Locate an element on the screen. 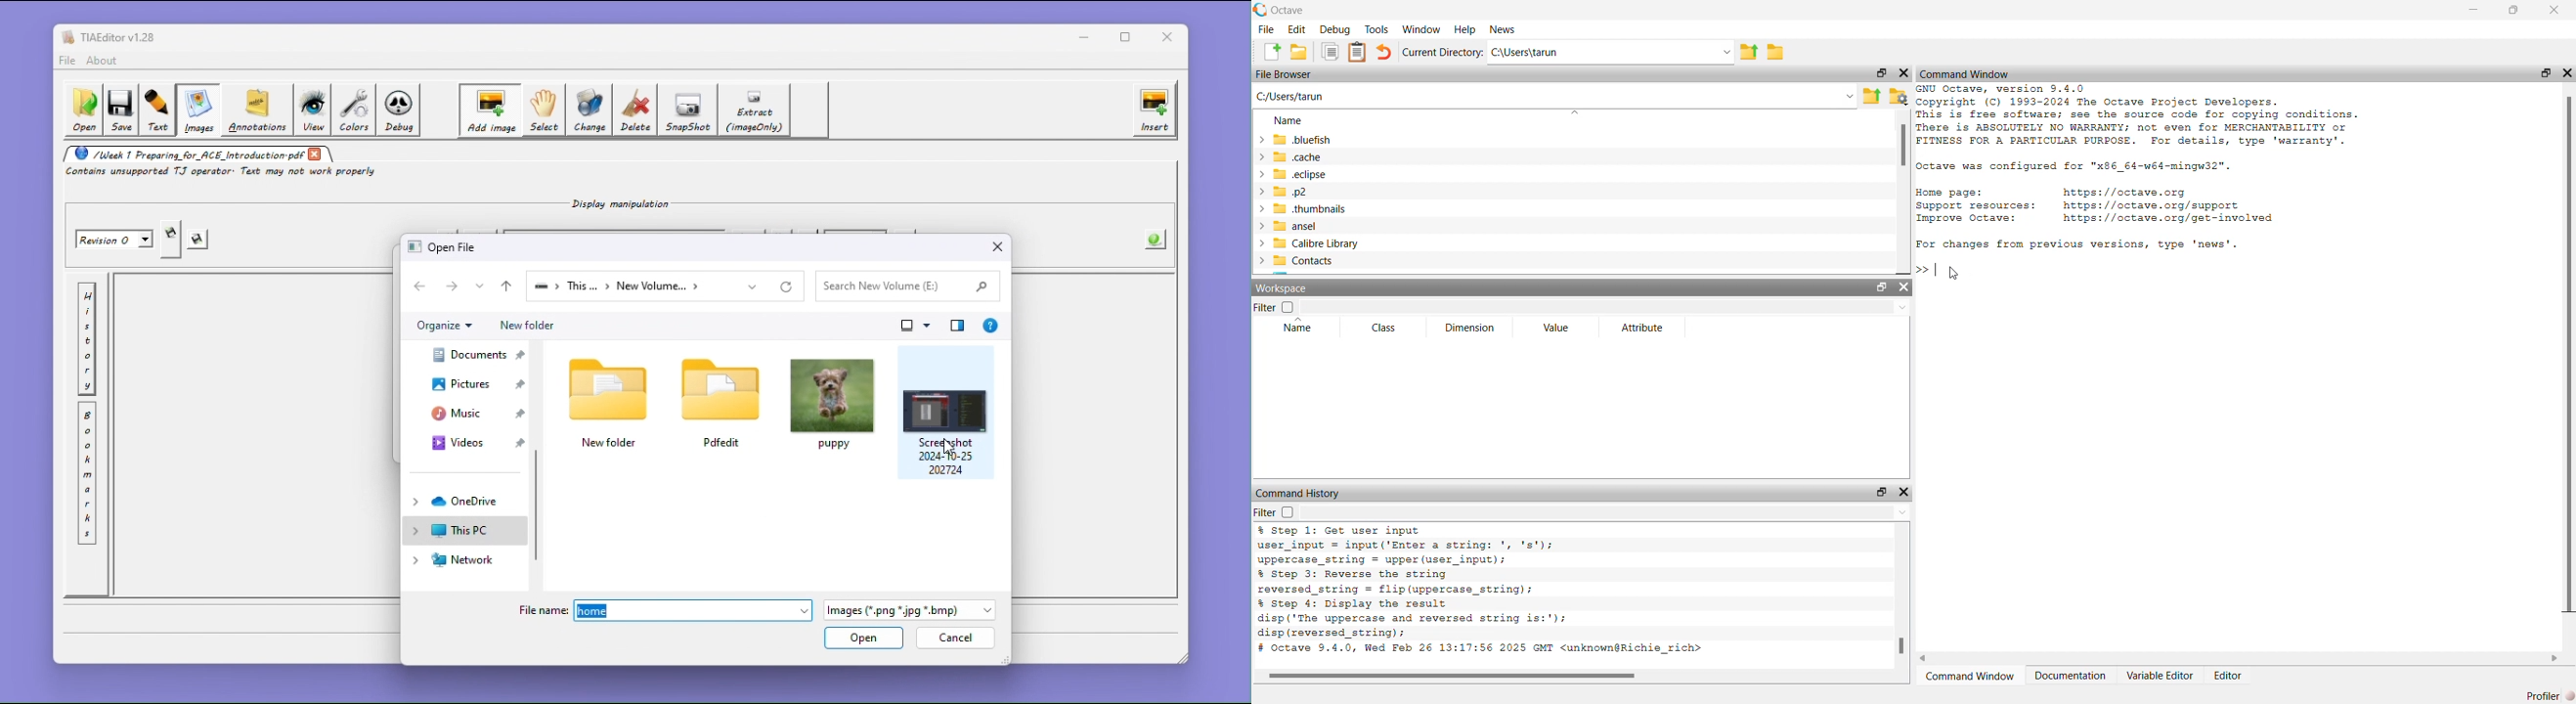  .eclipse is located at coordinates (1330, 175).